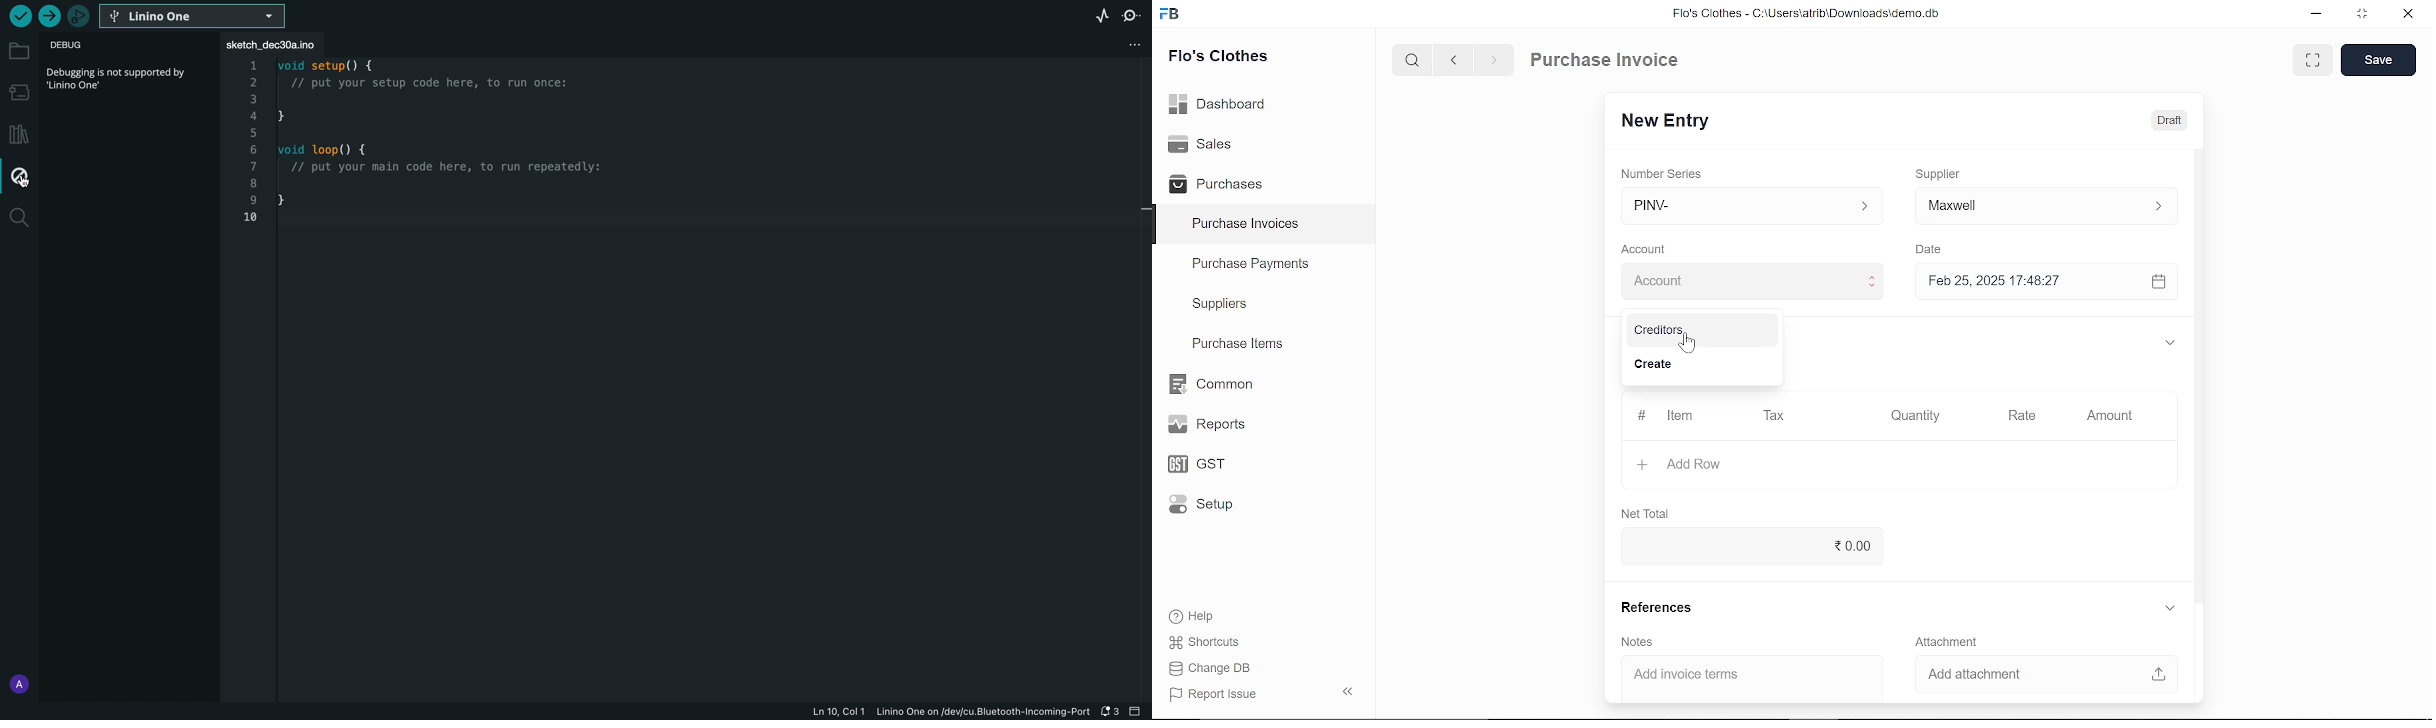 Image resolution: width=2436 pixels, height=728 pixels. What do you see at coordinates (1174, 15) in the screenshot?
I see `frappe books logo` at bounding box center [1174, 15].